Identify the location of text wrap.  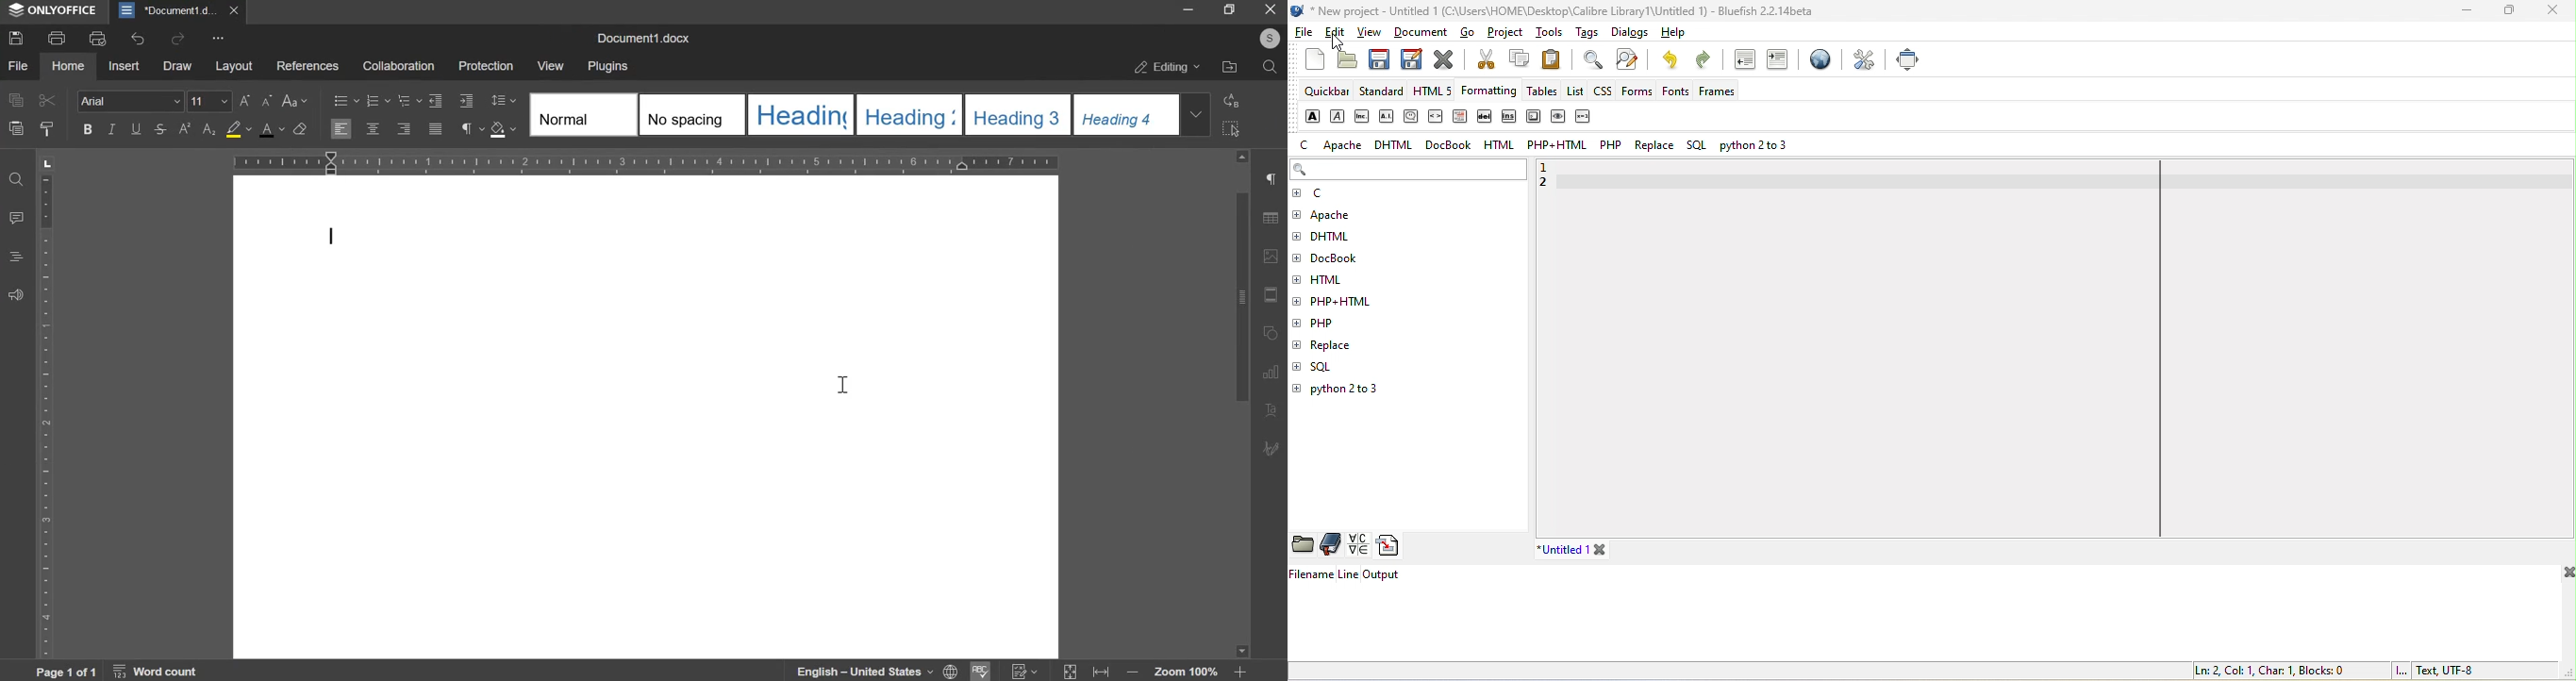
(1273, 409).